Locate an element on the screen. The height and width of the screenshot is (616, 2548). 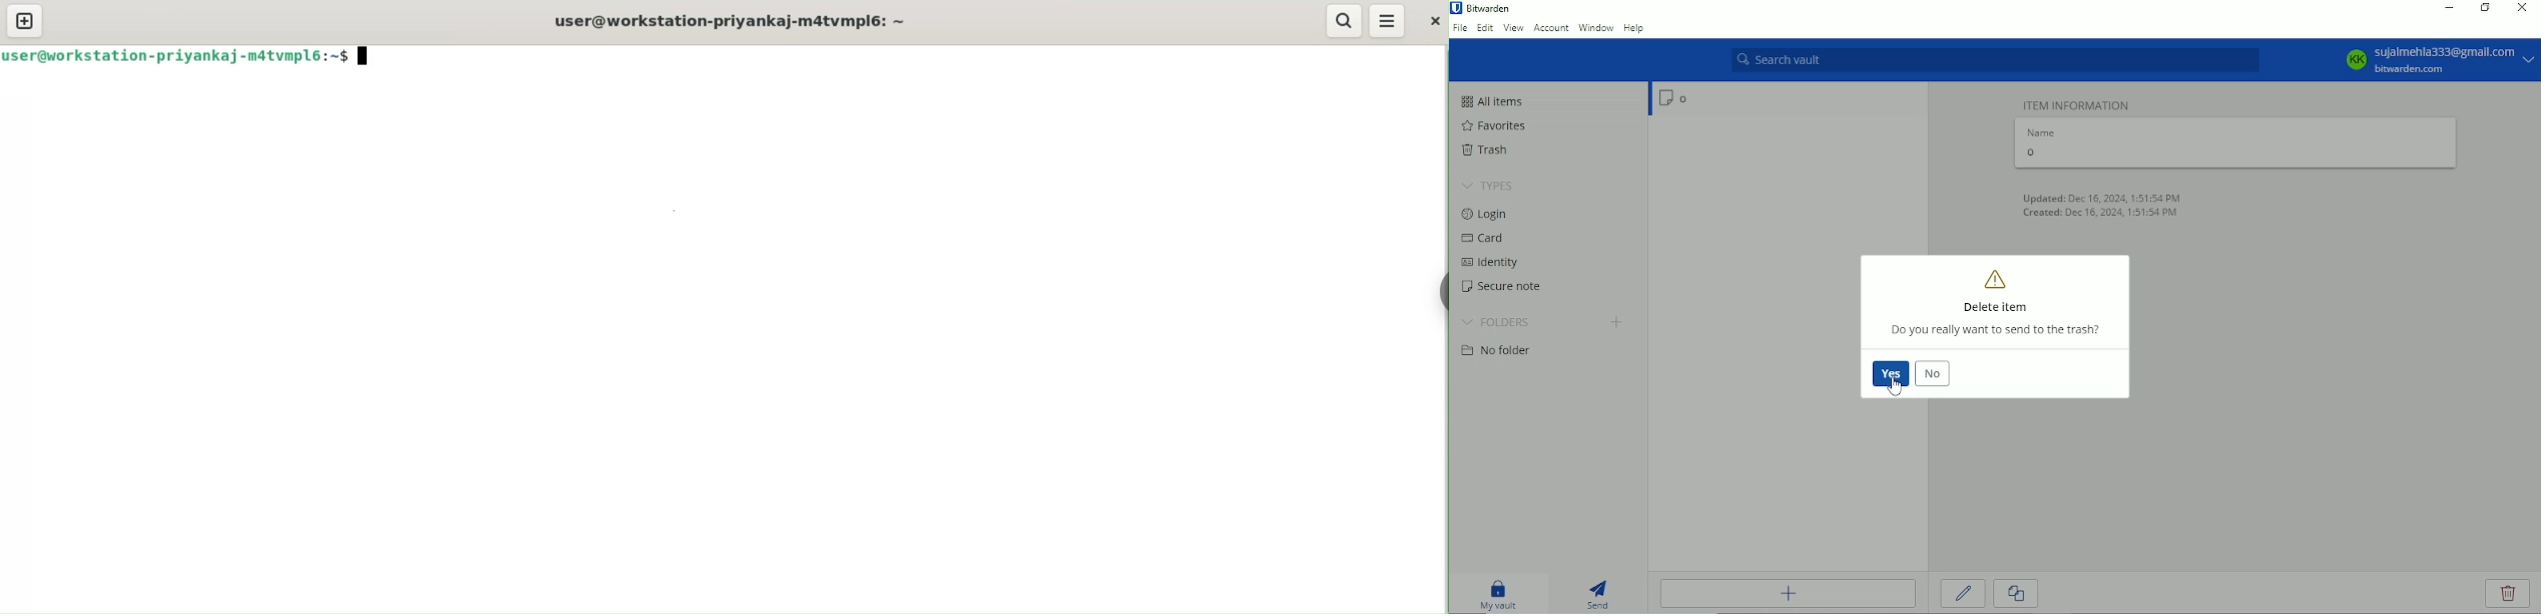
Card is located at coordinates (1485, 239).